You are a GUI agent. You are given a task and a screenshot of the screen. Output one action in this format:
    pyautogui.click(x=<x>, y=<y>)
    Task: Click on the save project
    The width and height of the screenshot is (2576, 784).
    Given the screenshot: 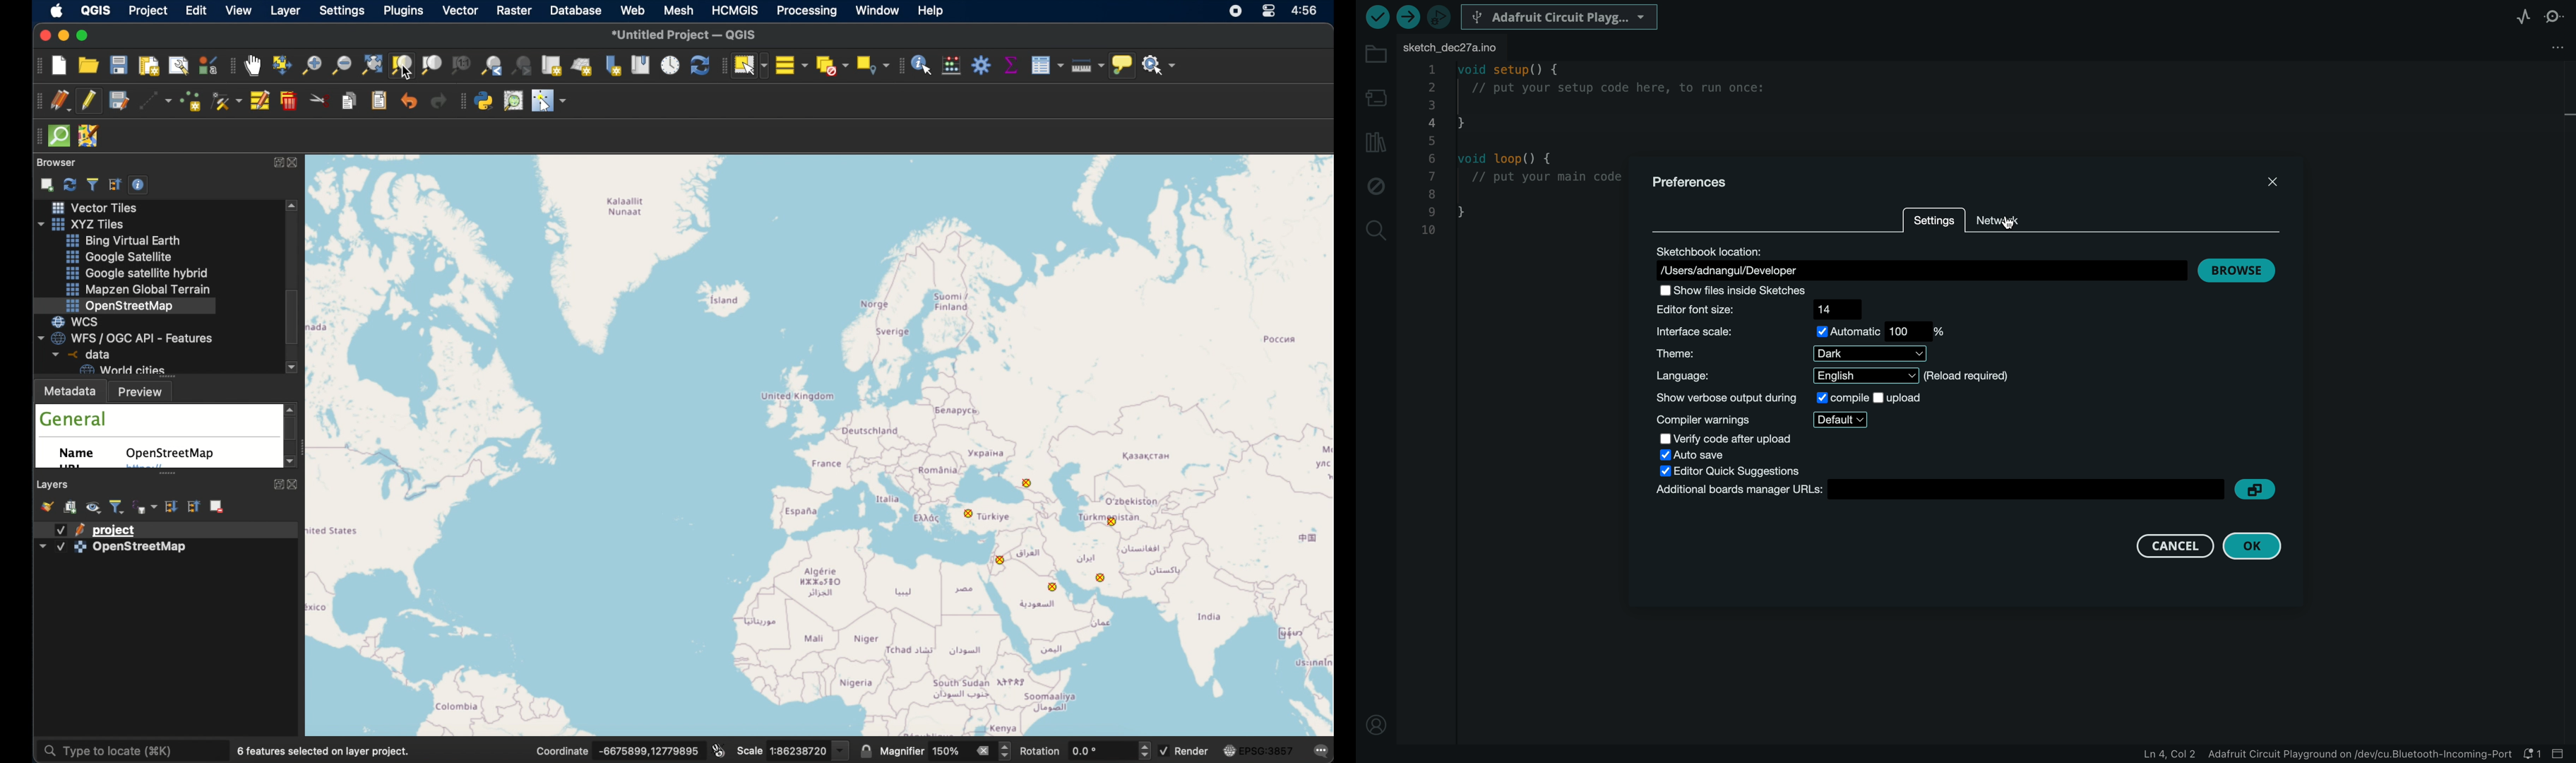 What is the action you would take?
    pyautogui.click(x=118, y=101)
    